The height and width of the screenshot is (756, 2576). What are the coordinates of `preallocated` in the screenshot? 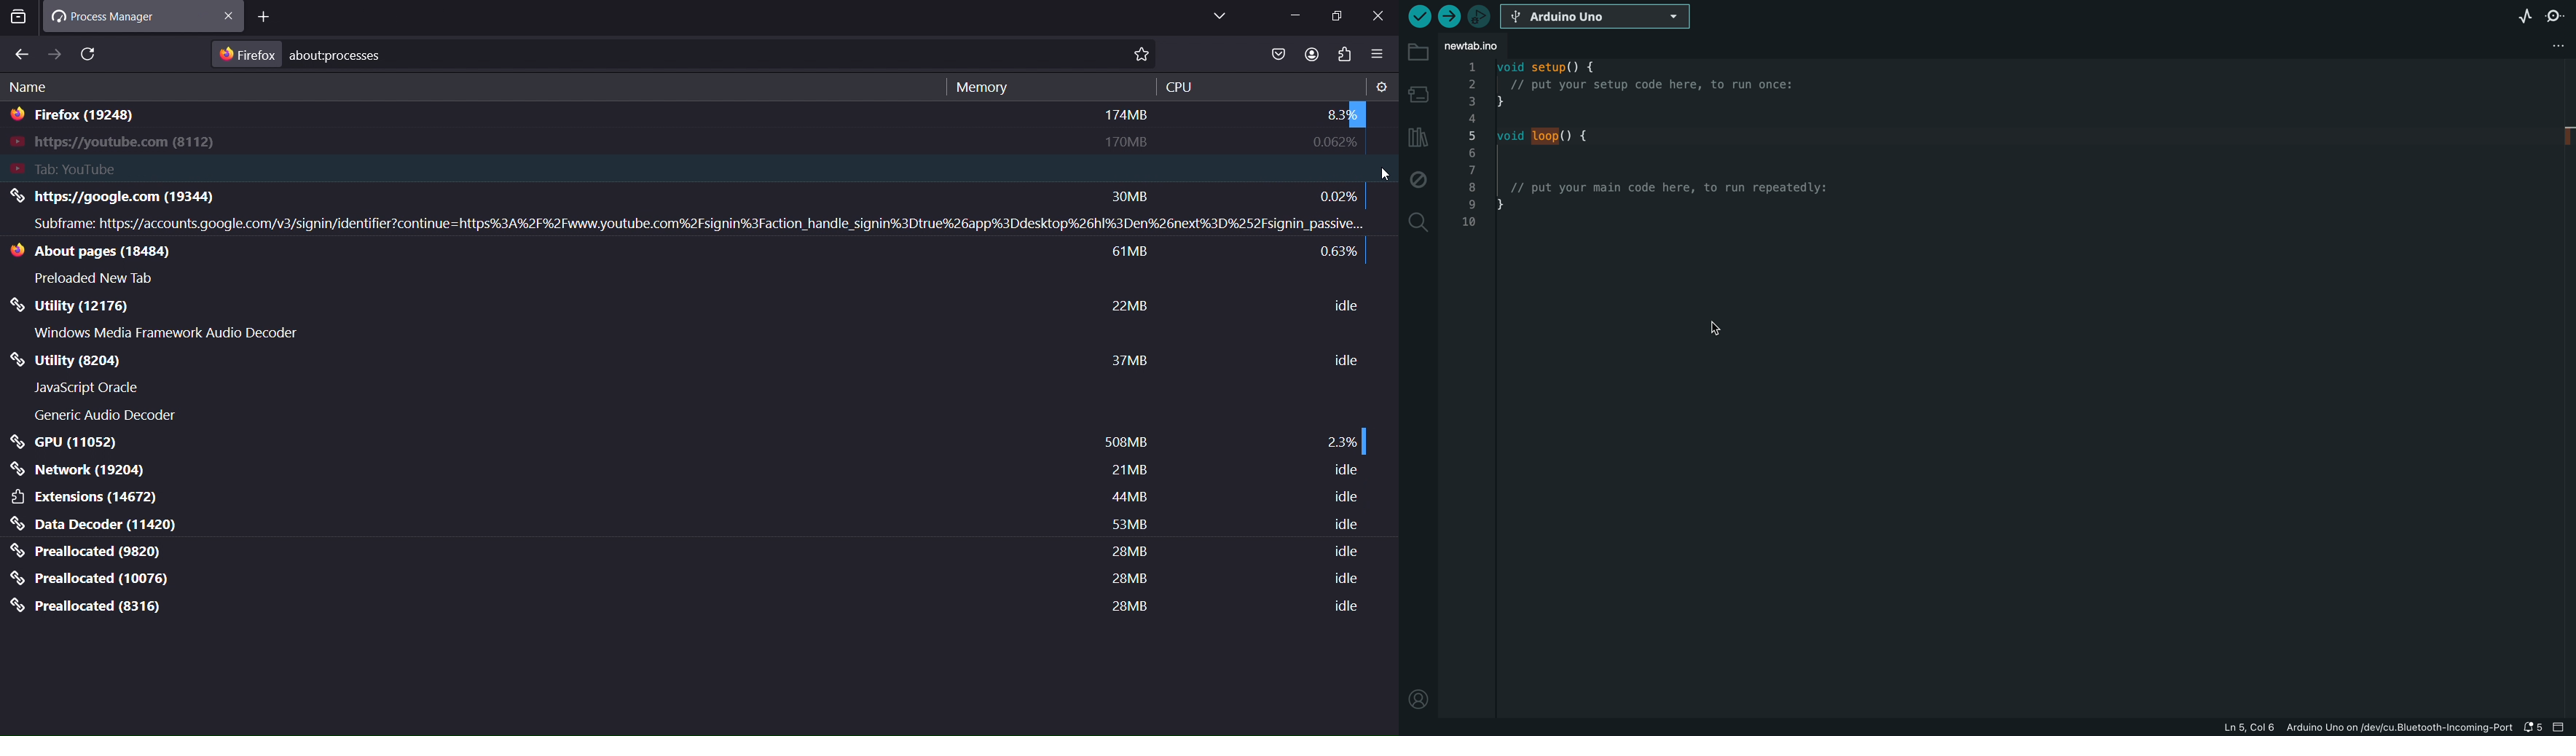 It's located at (93, 579).